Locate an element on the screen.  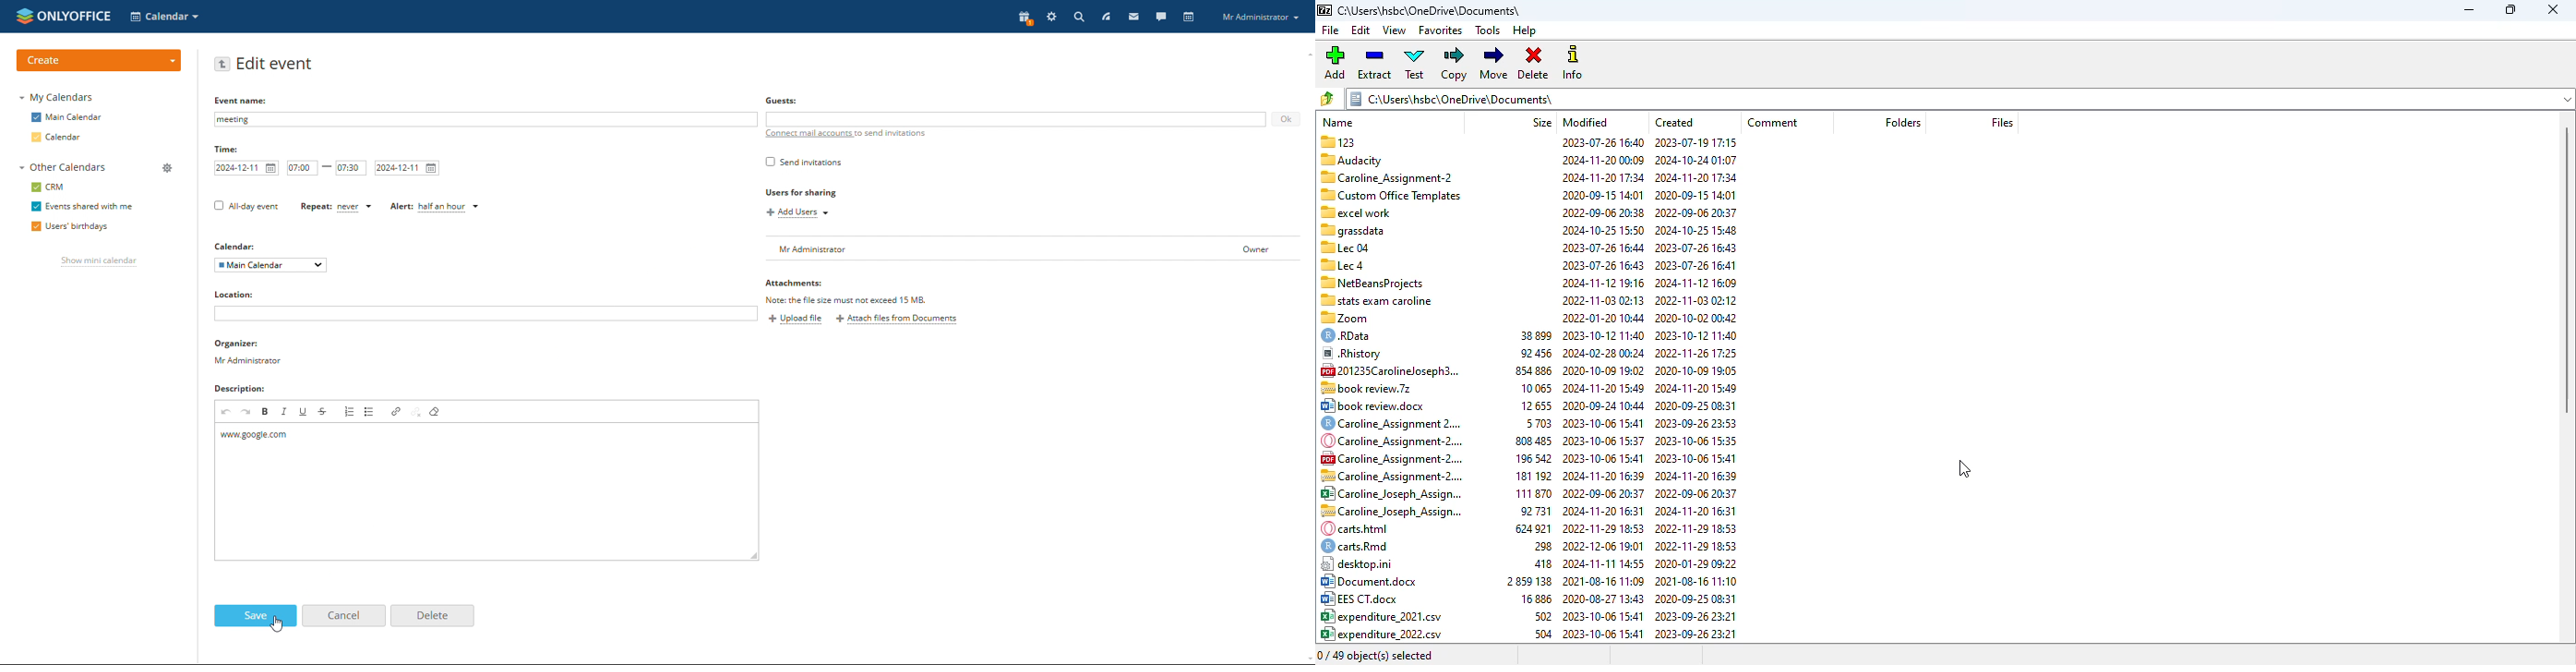
files is located at coordinates (2002, 123).